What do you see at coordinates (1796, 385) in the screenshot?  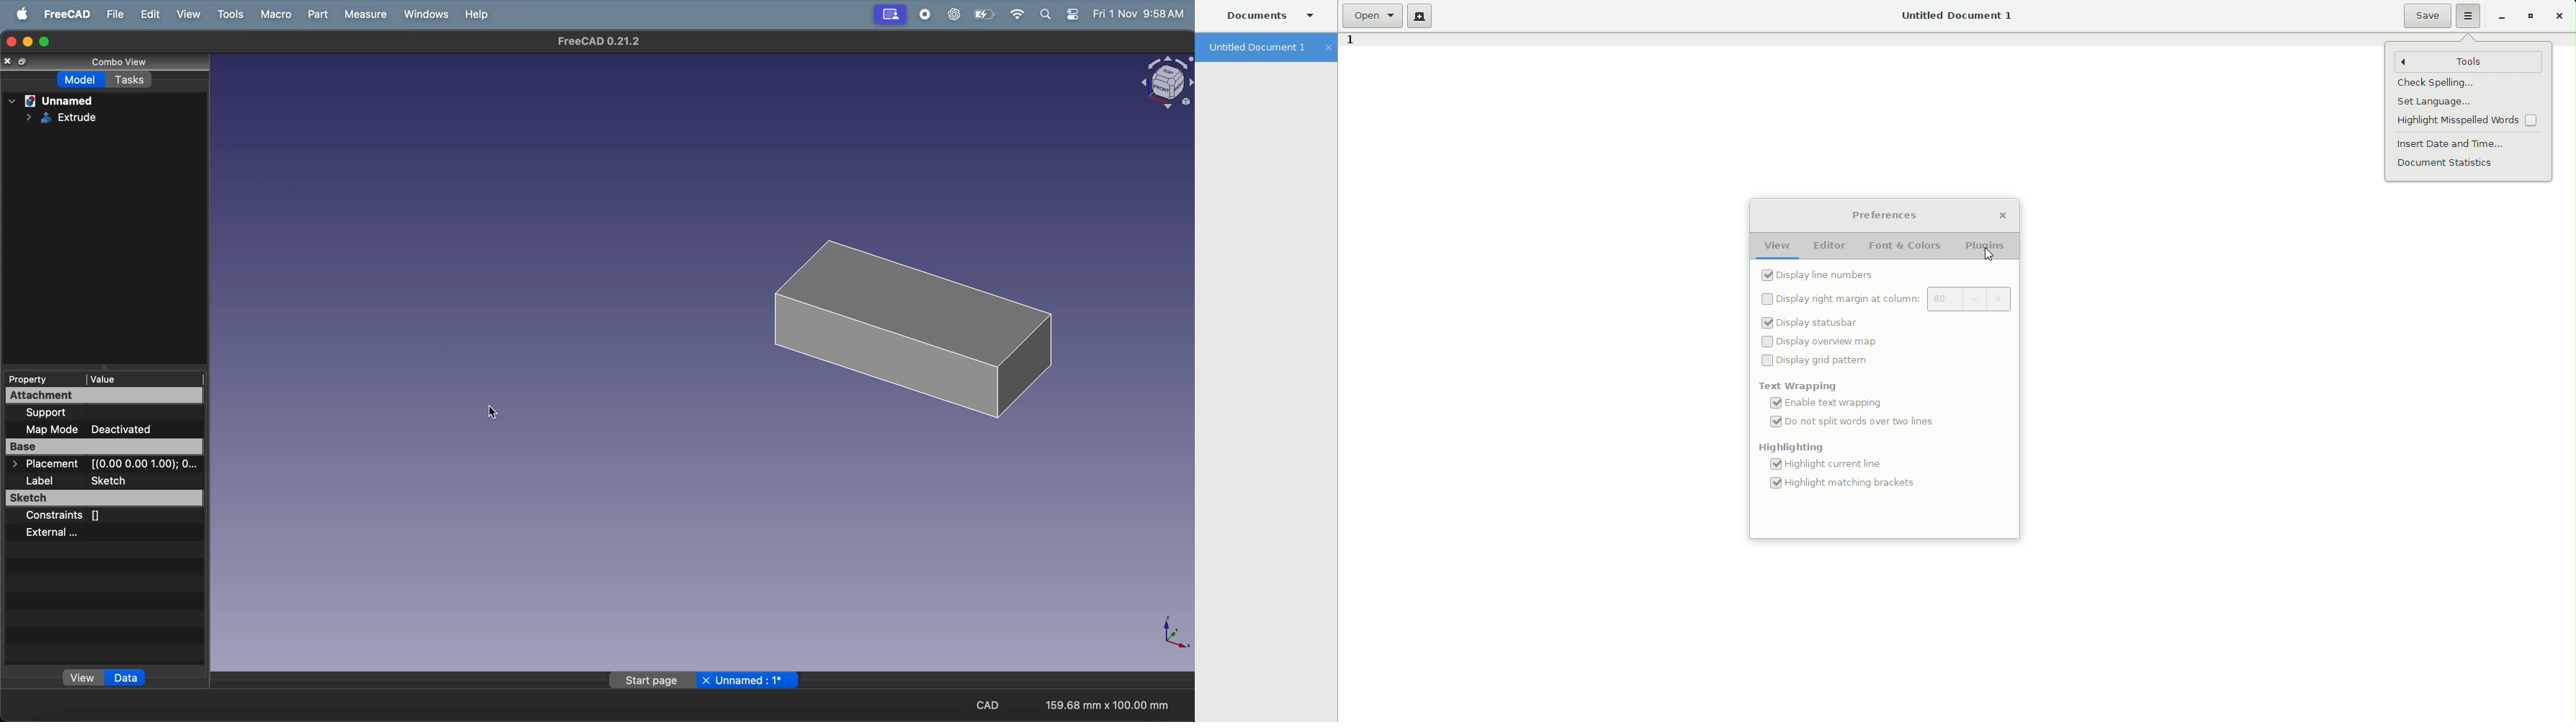 I see `Text wrapping` at bounding box center [1796, 385].